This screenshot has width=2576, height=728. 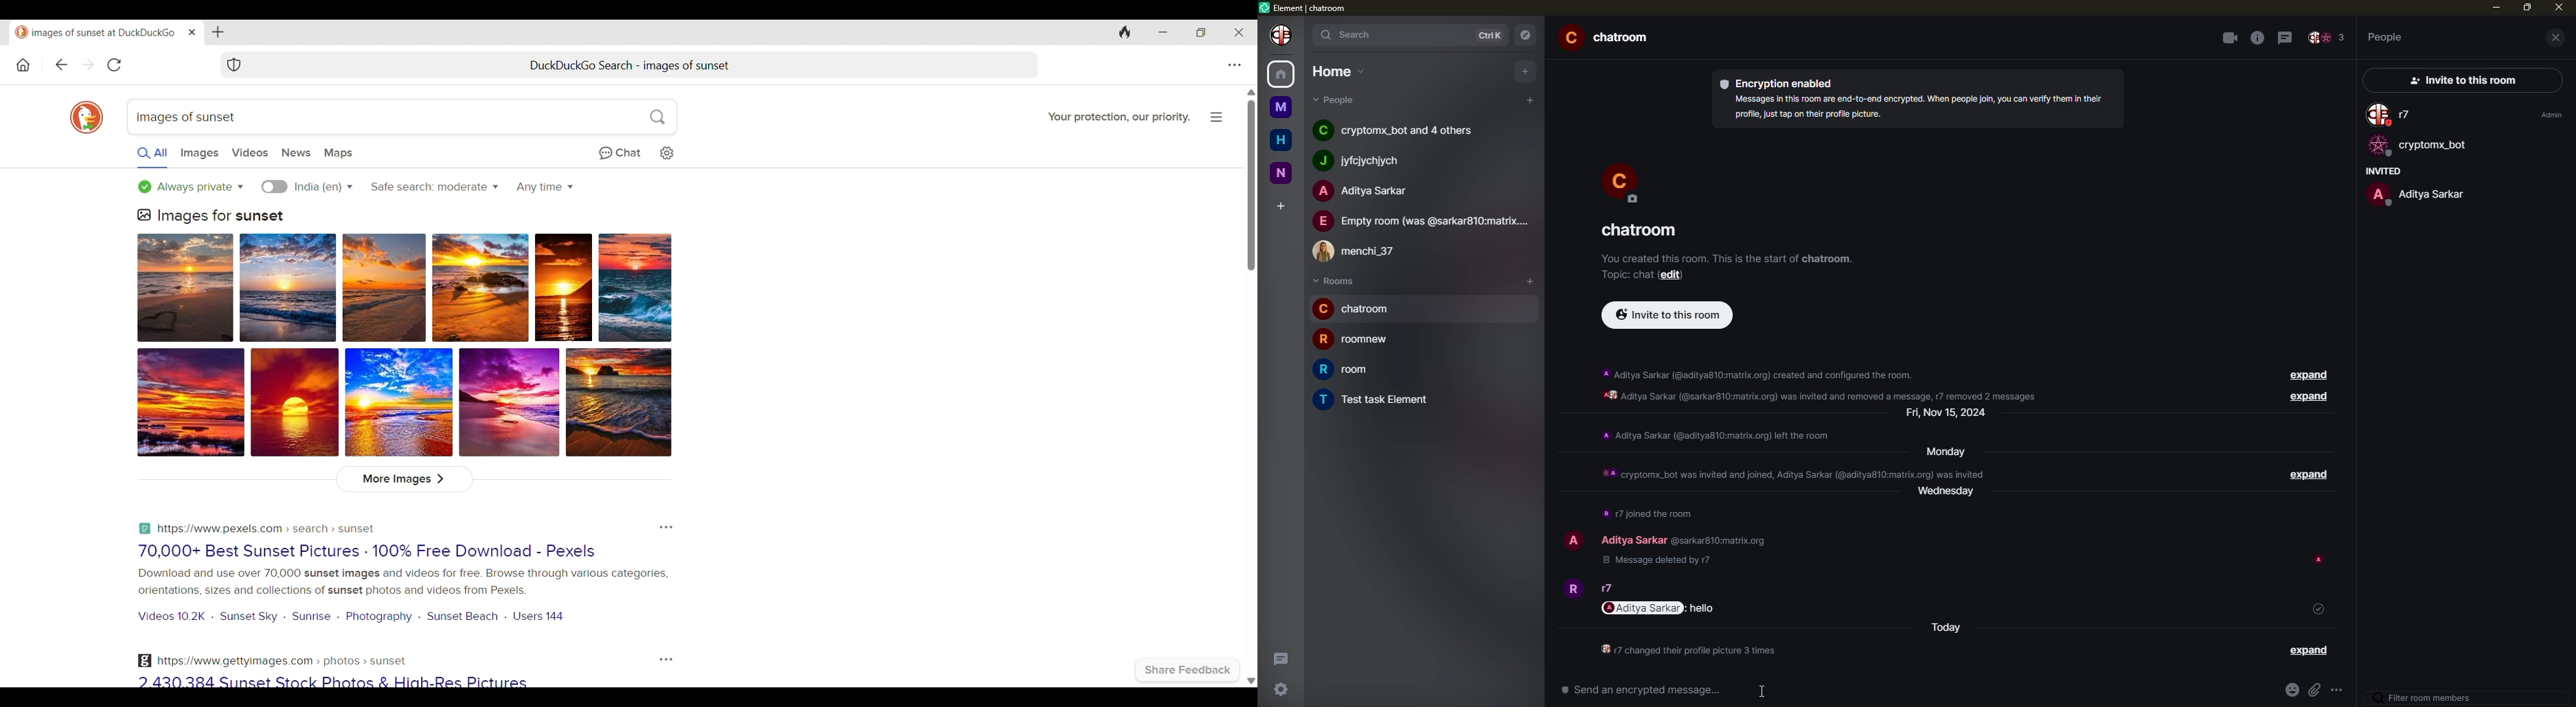 I want to click on people, so click(x=1633, y=540).